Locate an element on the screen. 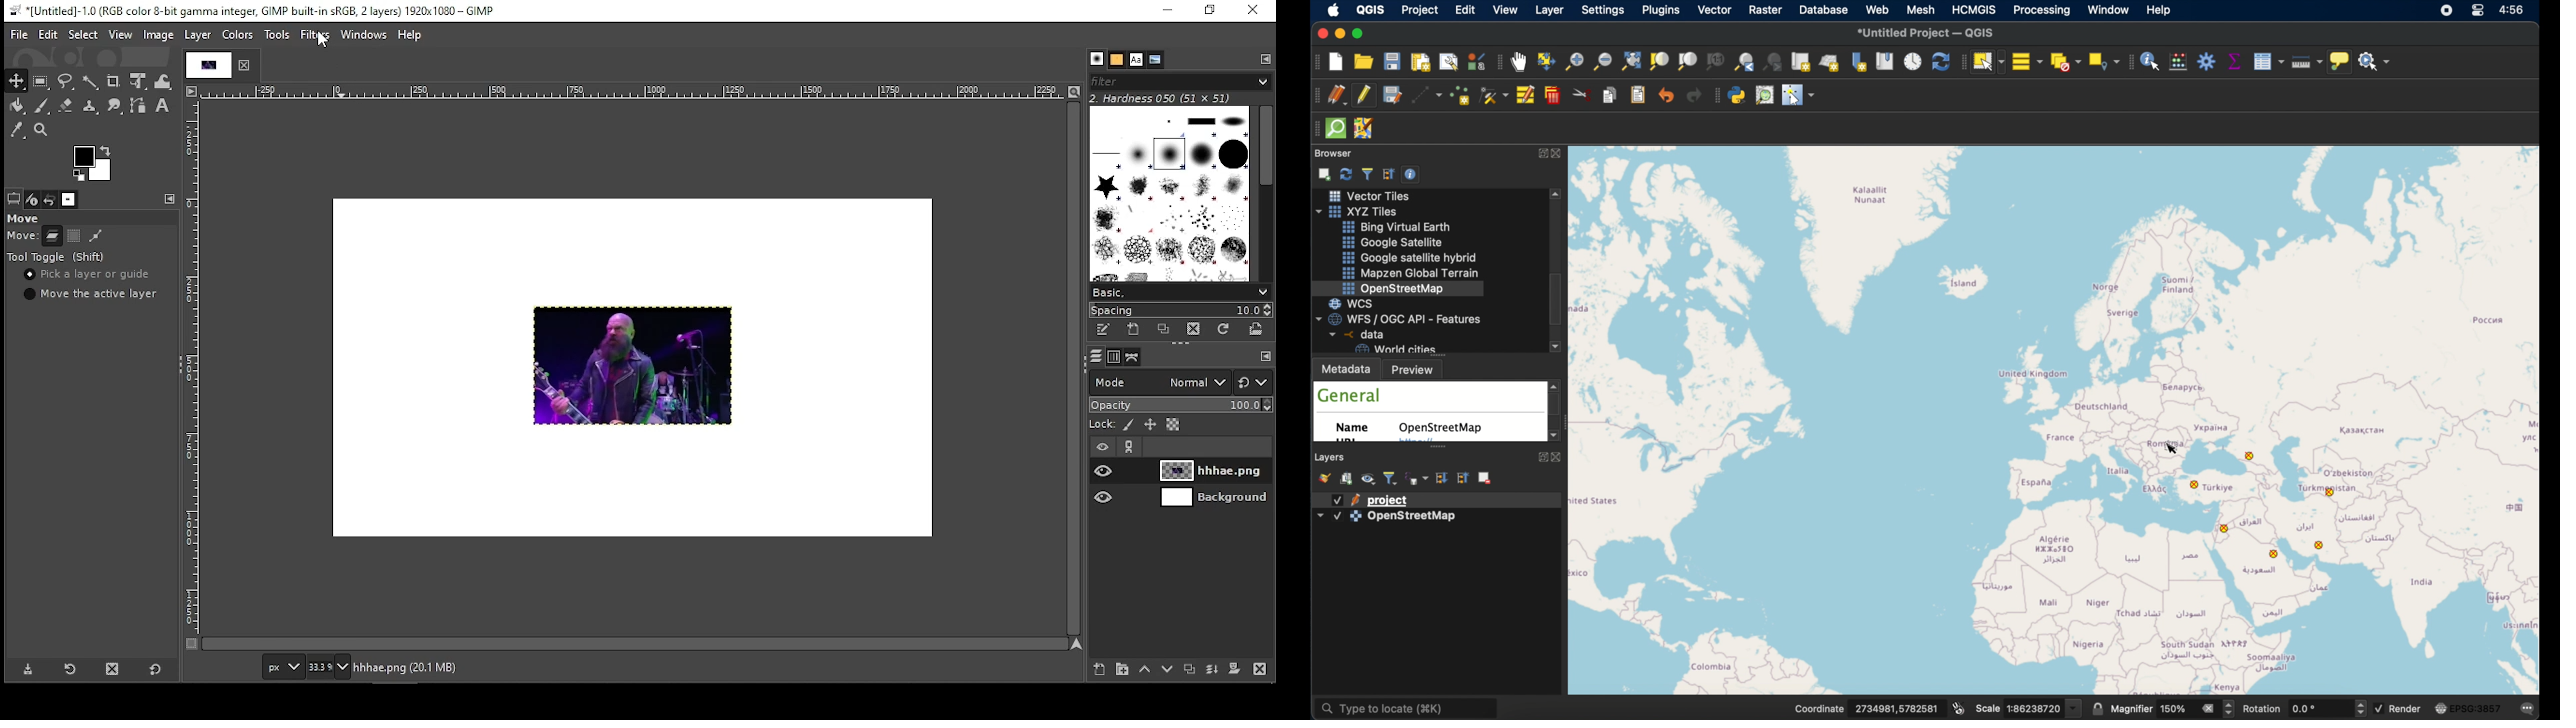 Image resolution: width=2576 pixels, height=728 pixels.  is located at coordinates (1419, 9).